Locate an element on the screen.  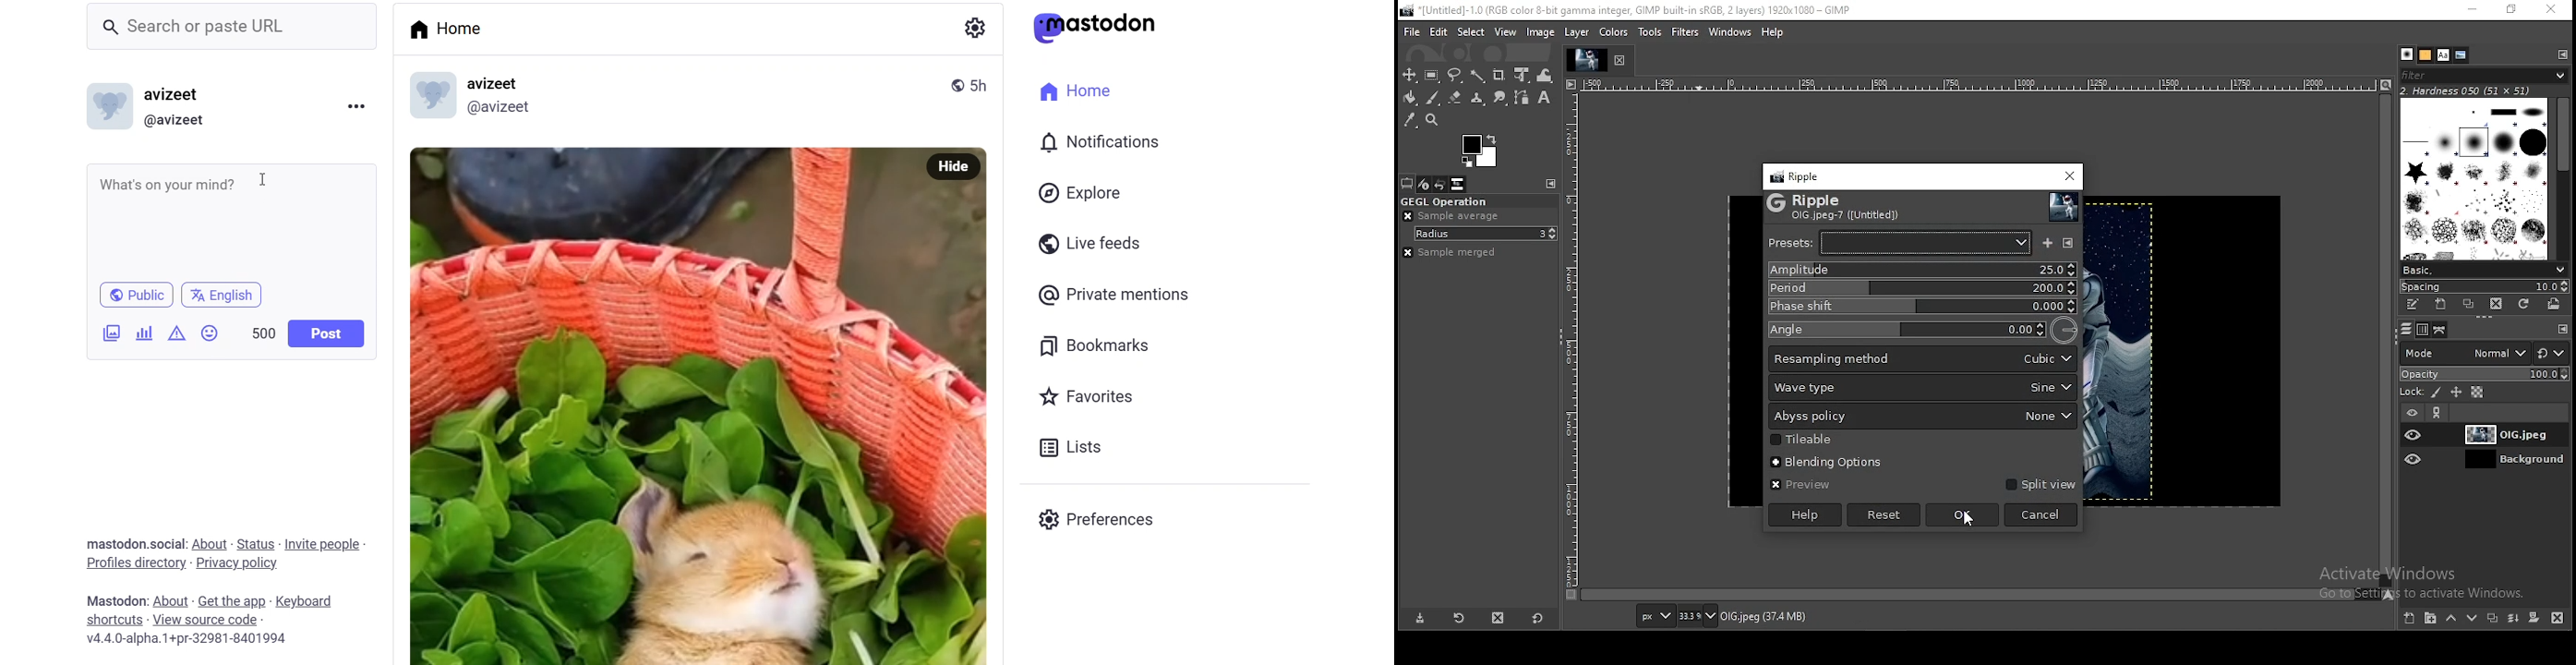
paths is located at coordinates (2439, 330).